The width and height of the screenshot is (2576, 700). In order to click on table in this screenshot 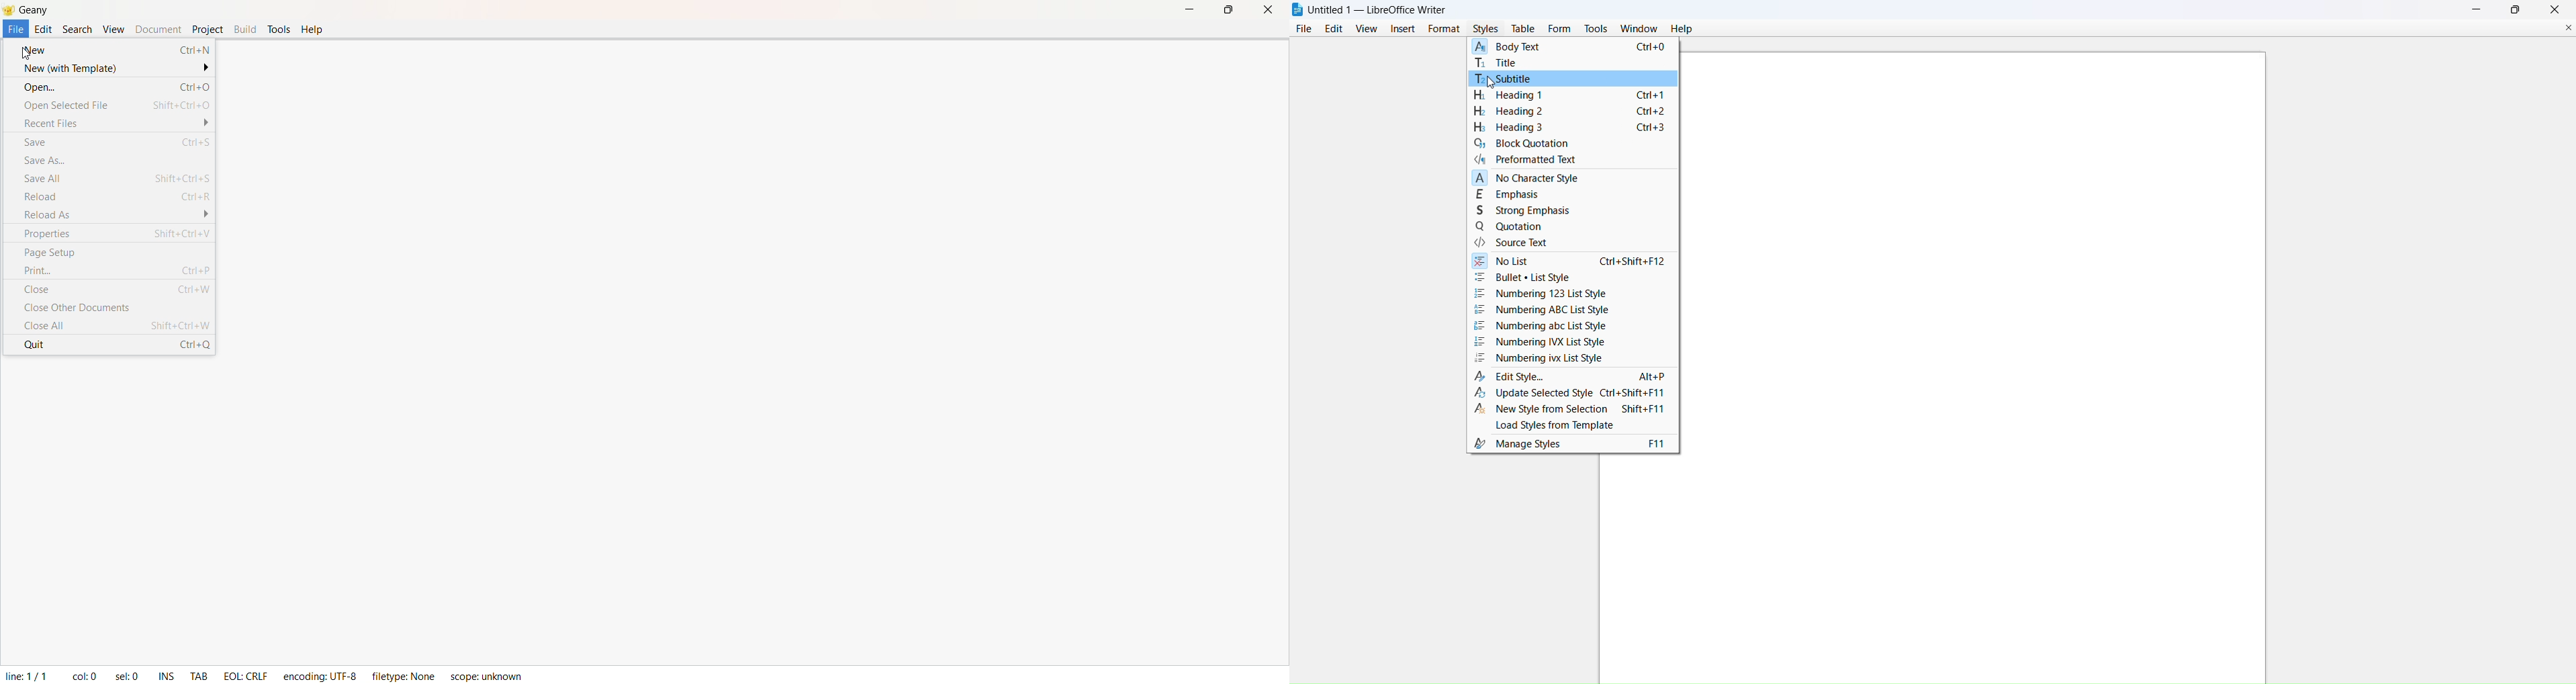, I will do `click(1525, 28)`.